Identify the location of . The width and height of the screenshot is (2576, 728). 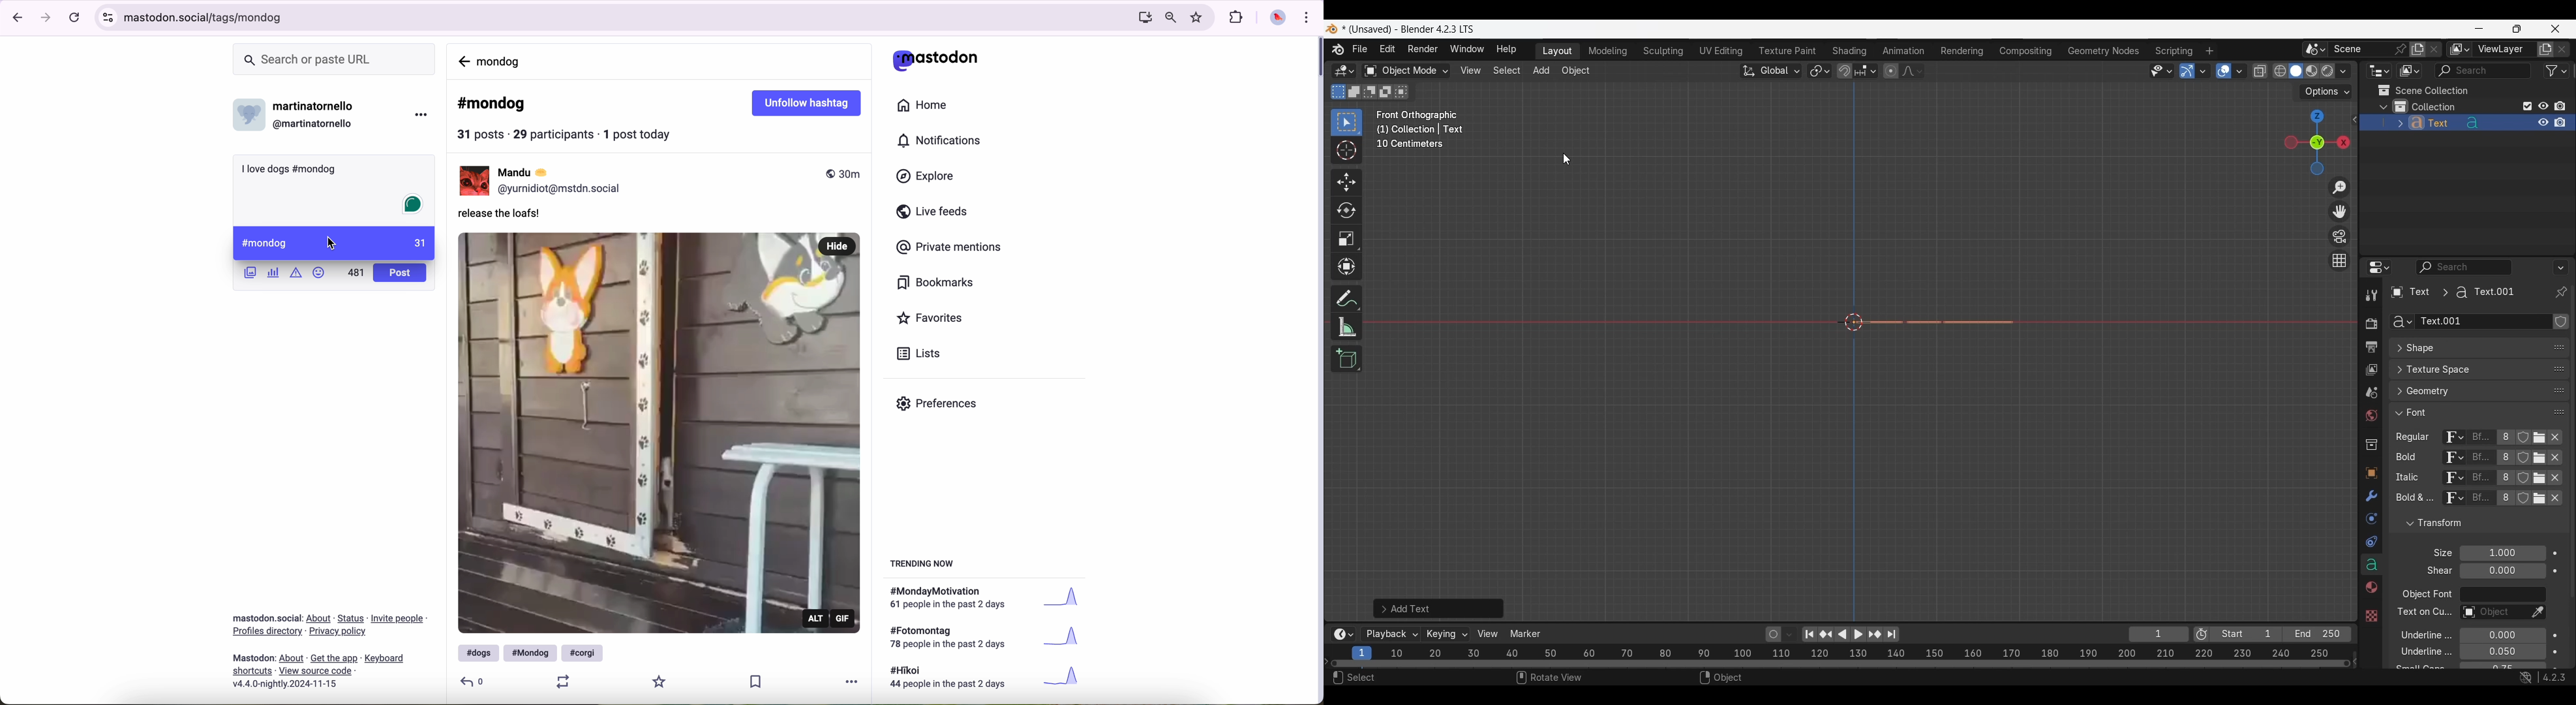
(2423, 614).